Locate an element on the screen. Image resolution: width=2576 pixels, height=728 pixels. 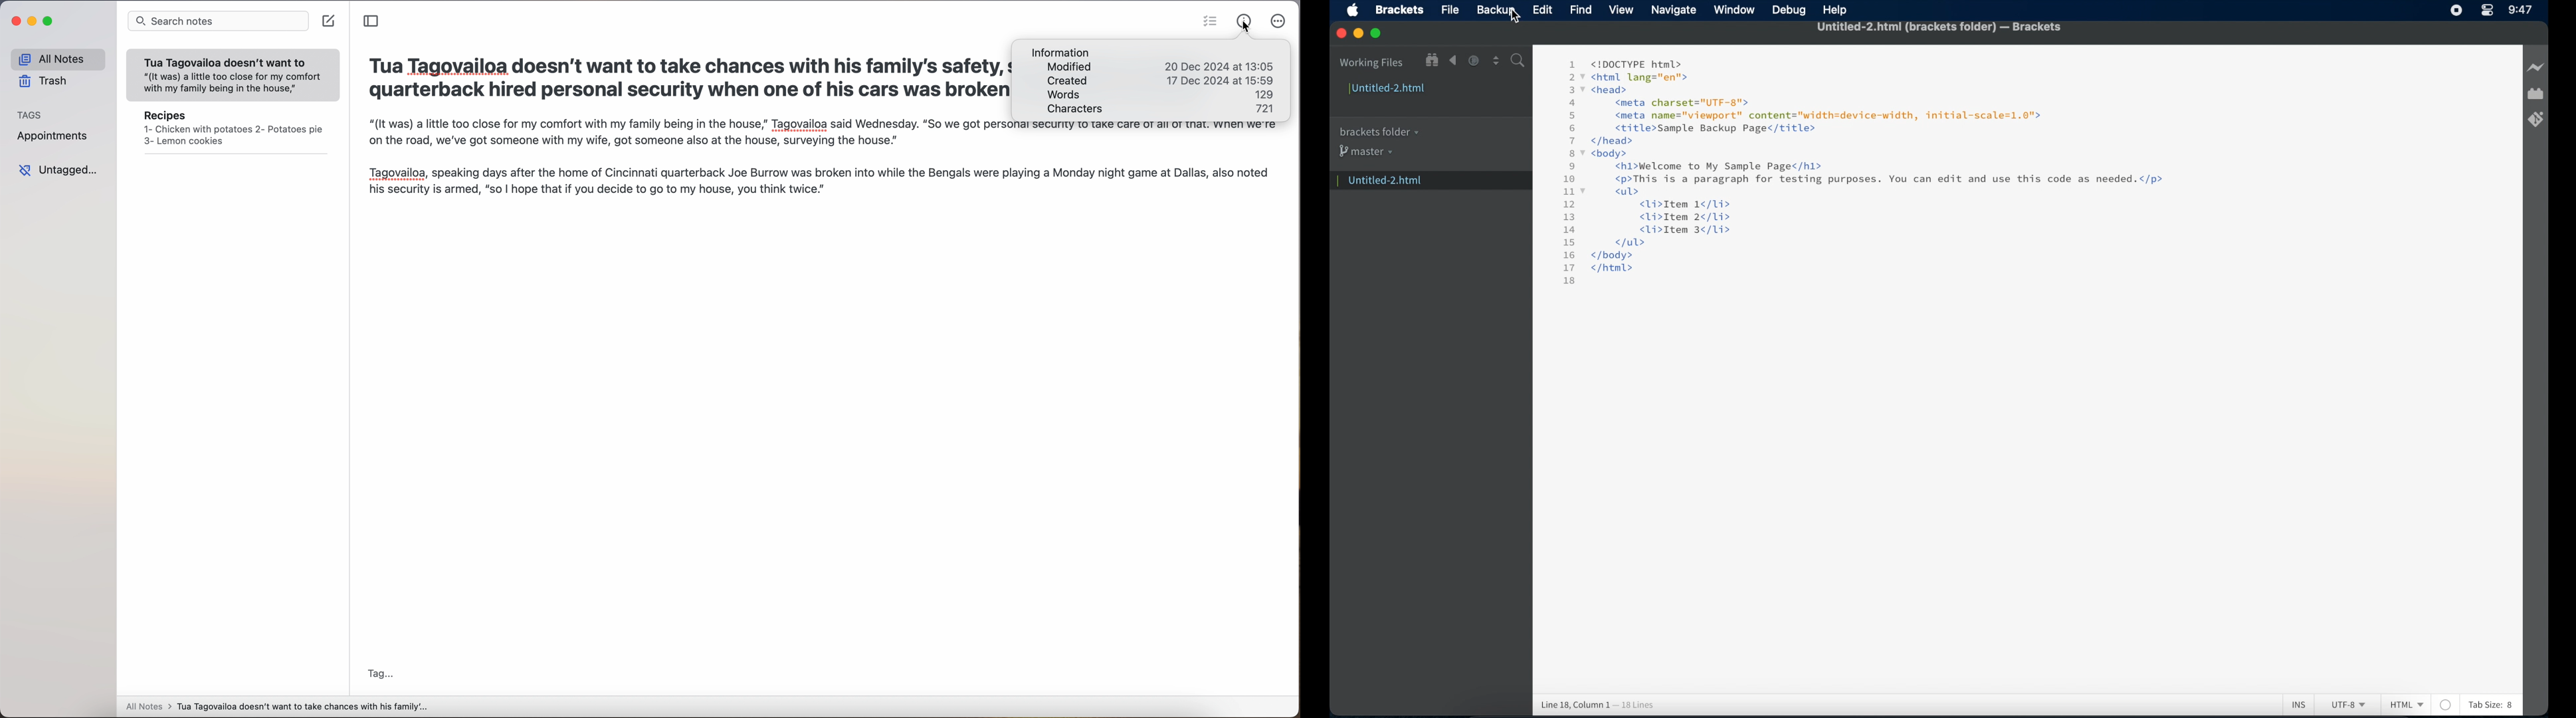
maximize is located at coordinates (1377, 34).